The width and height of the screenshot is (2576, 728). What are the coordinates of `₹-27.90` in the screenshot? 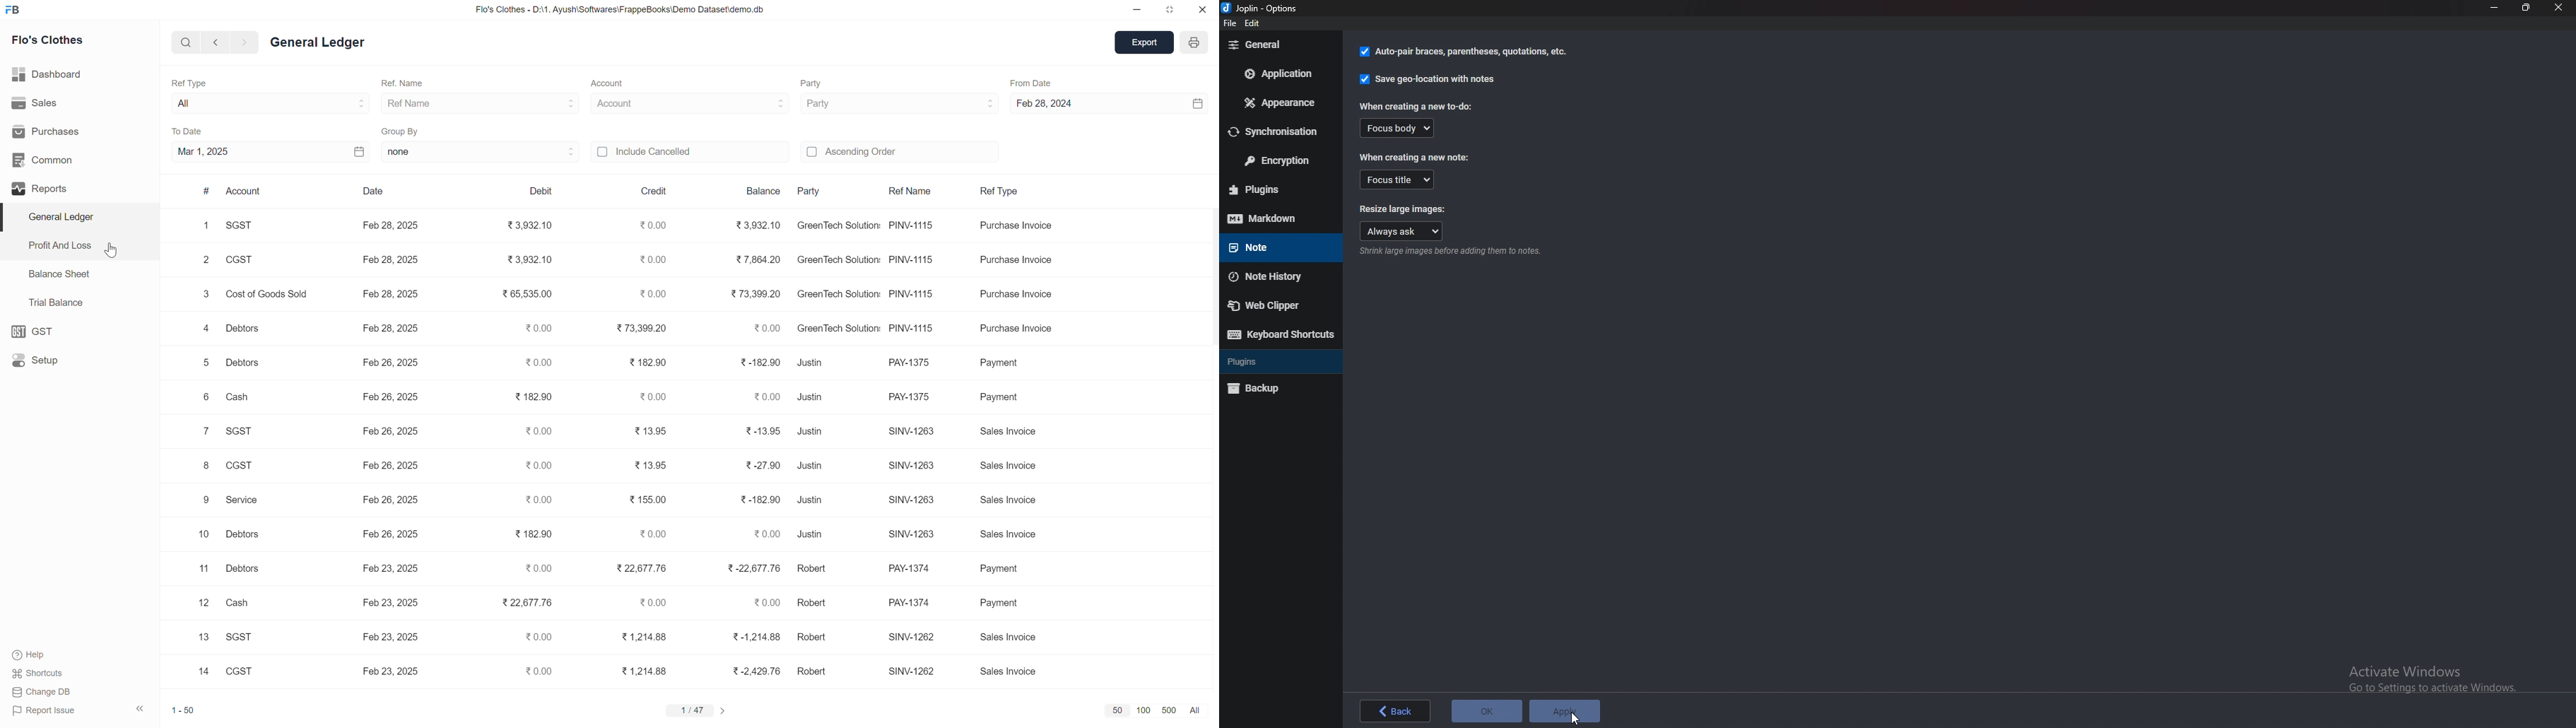 It's located at (758, 462).